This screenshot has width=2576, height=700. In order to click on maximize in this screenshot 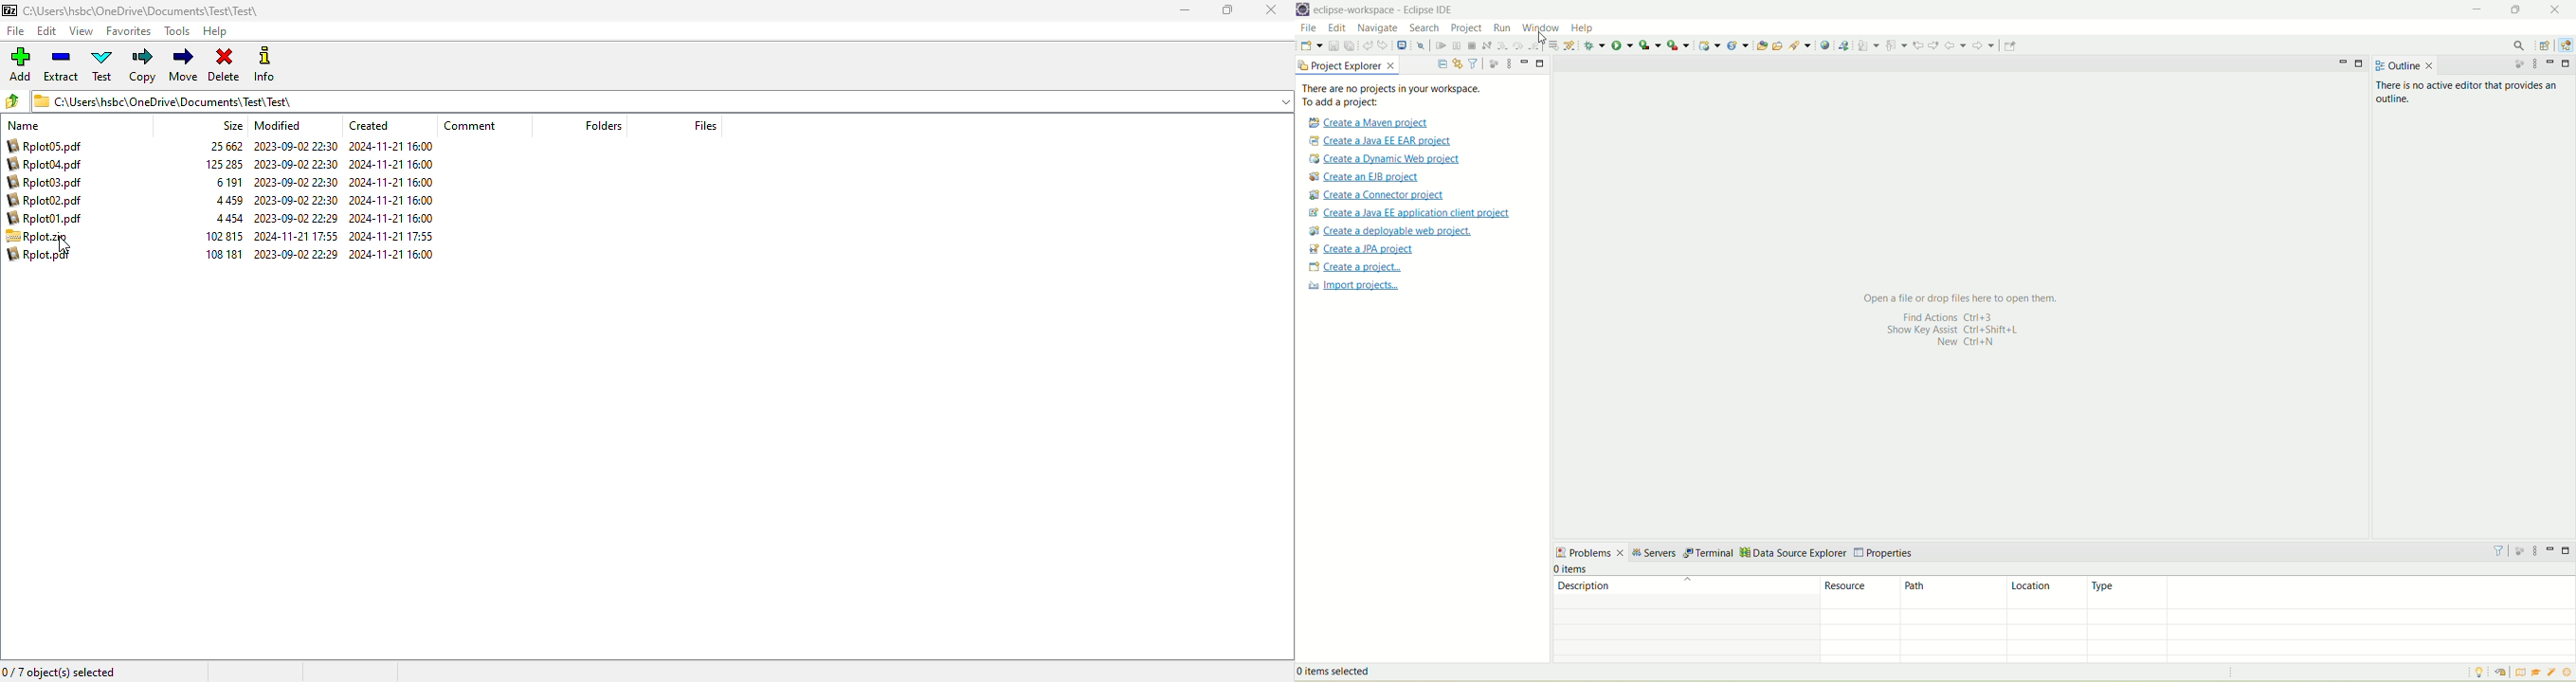, I will do `click(2567, 551)`.